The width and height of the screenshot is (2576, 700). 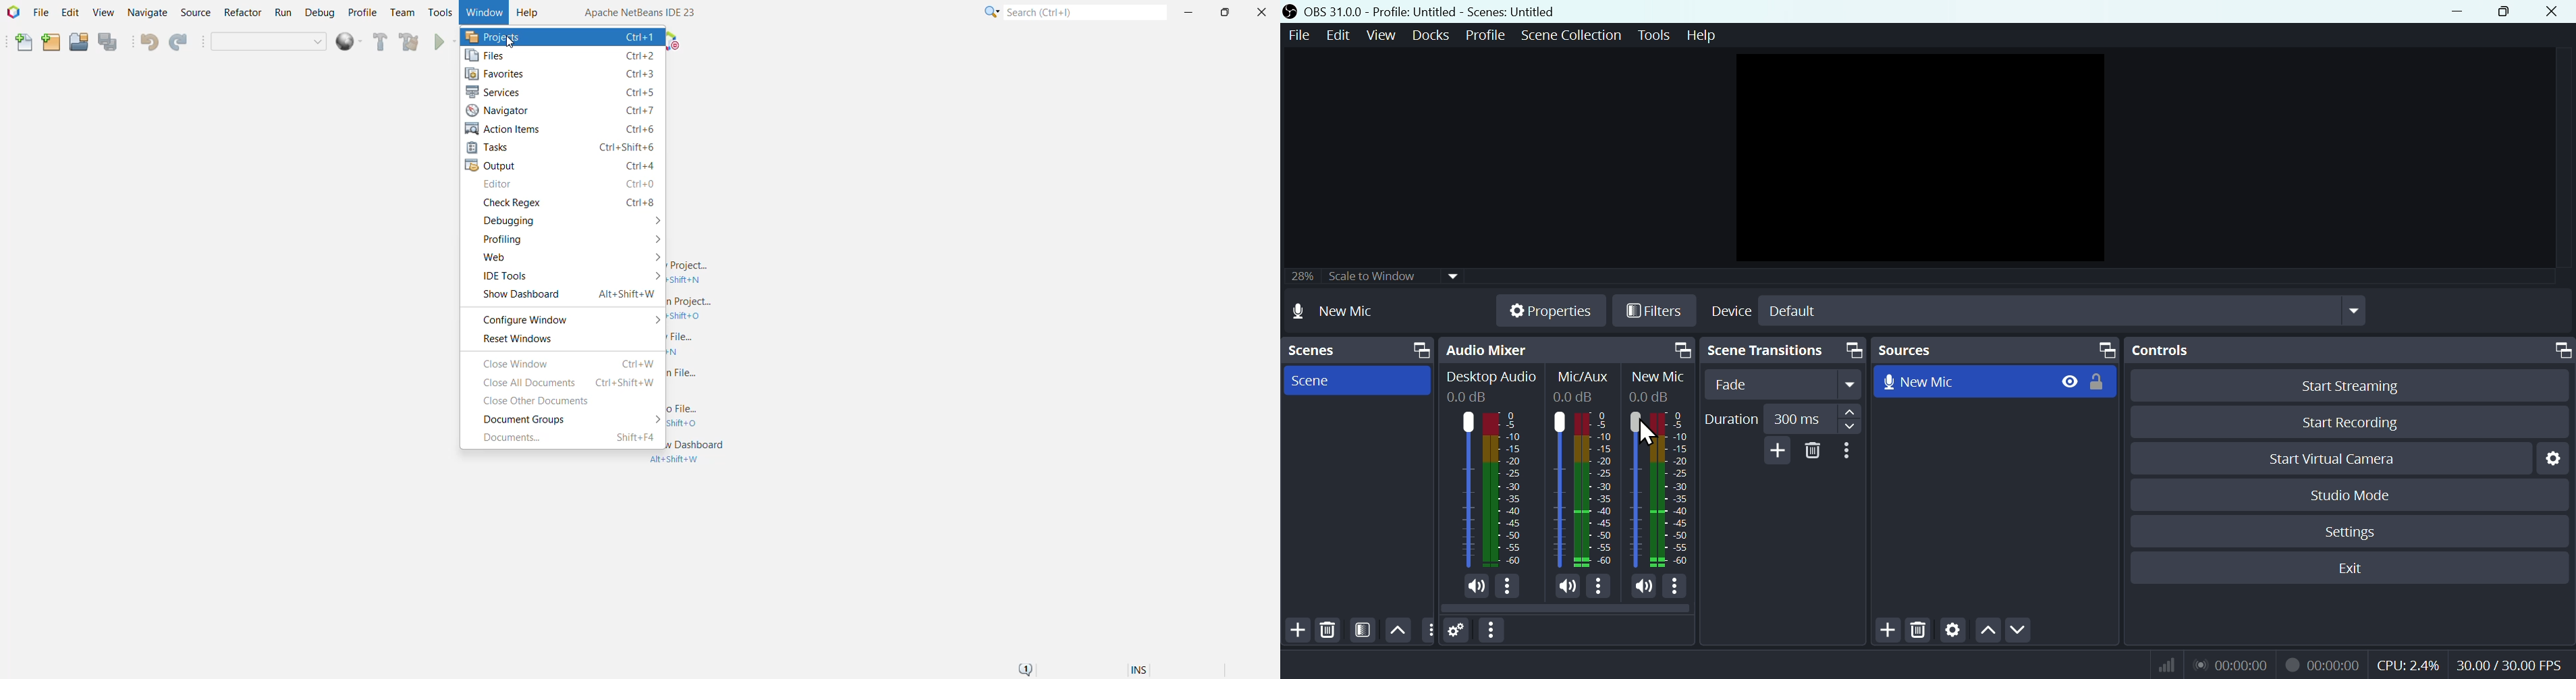 What do you see at coordinates (1780, 352) in the screenshot?
I see `Scene transitions` at bounding box center [1780, 352].